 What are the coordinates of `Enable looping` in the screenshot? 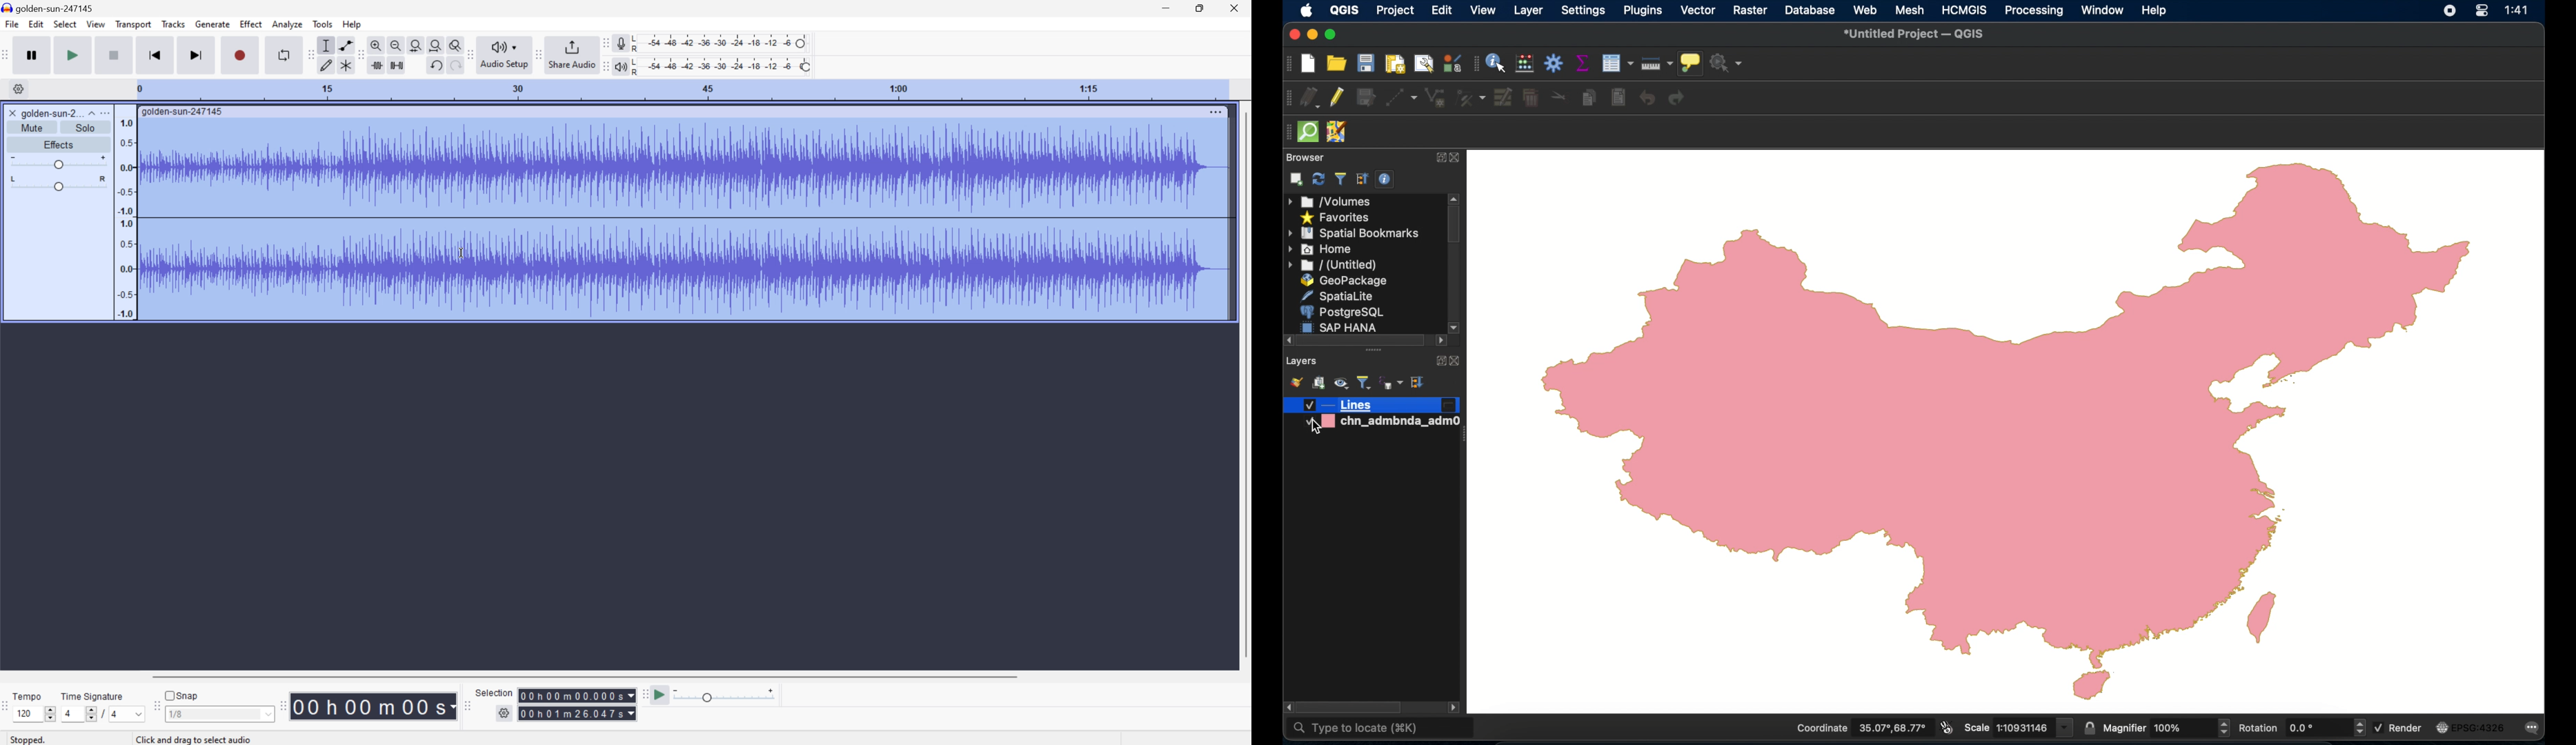 It's located at (283, 55).